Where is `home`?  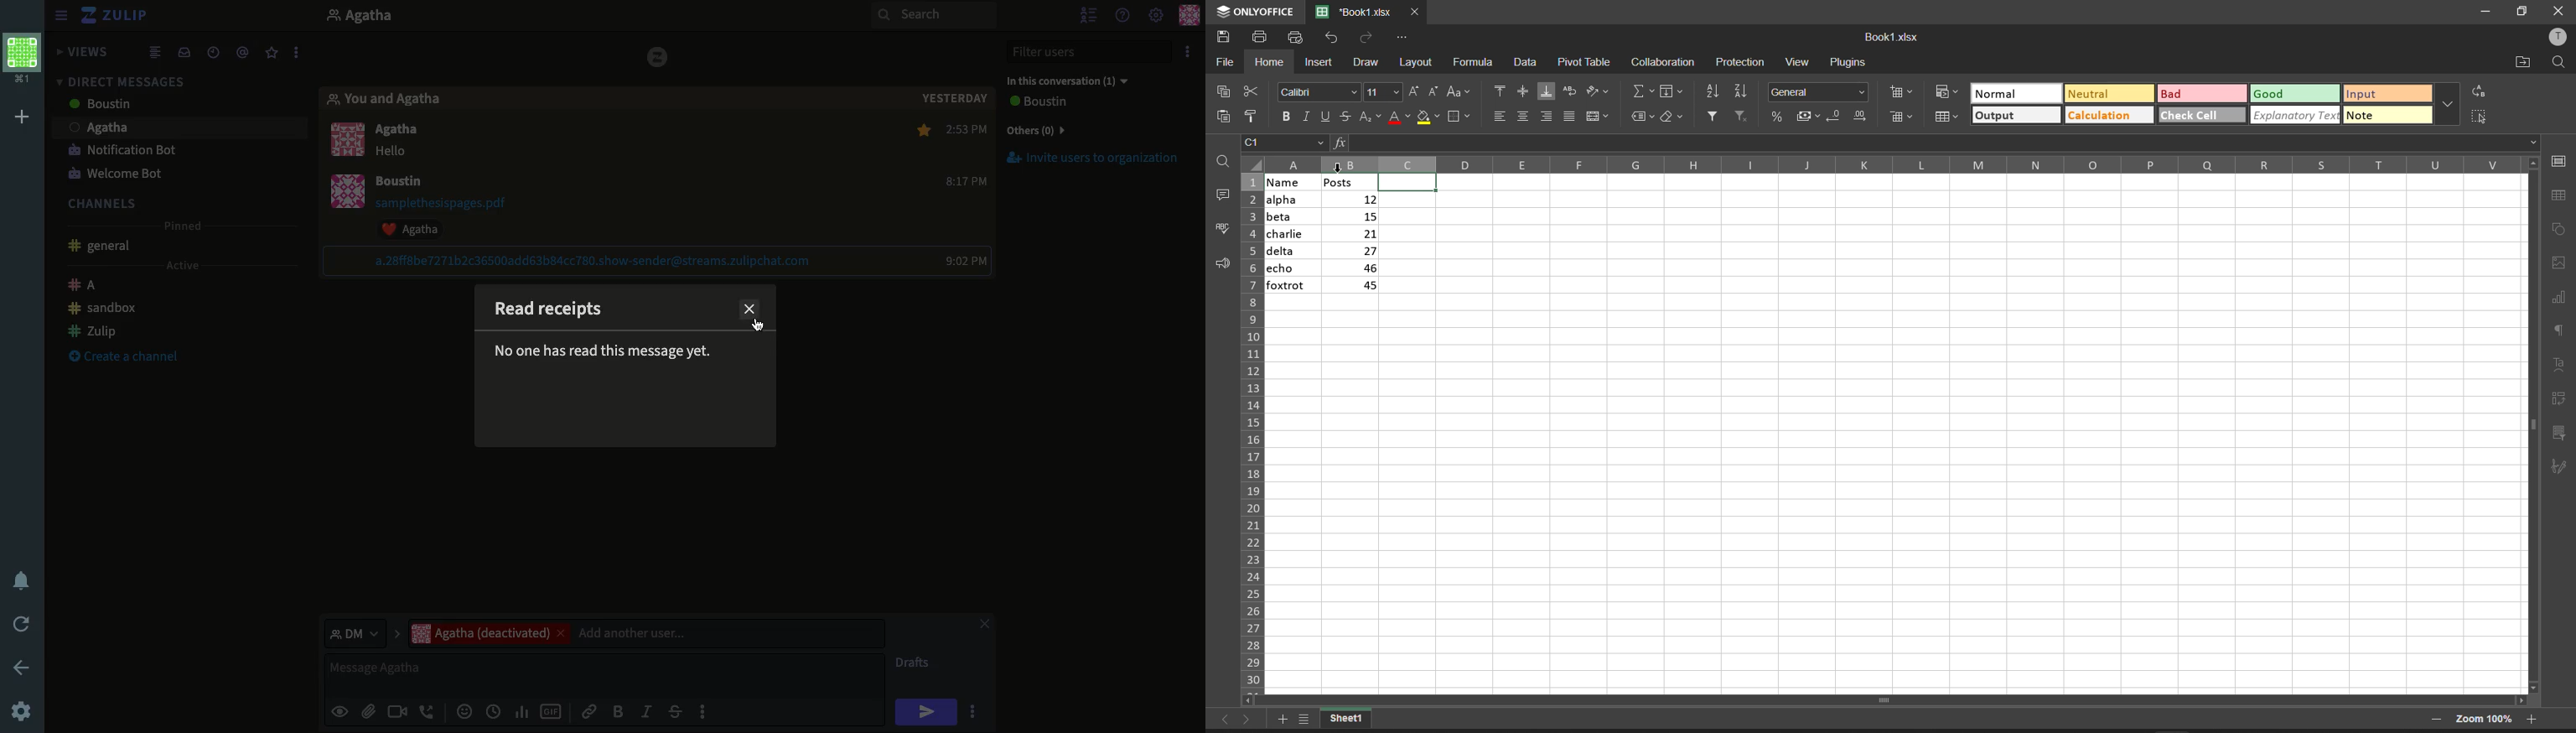 home is located at coordinates (1272, 64).